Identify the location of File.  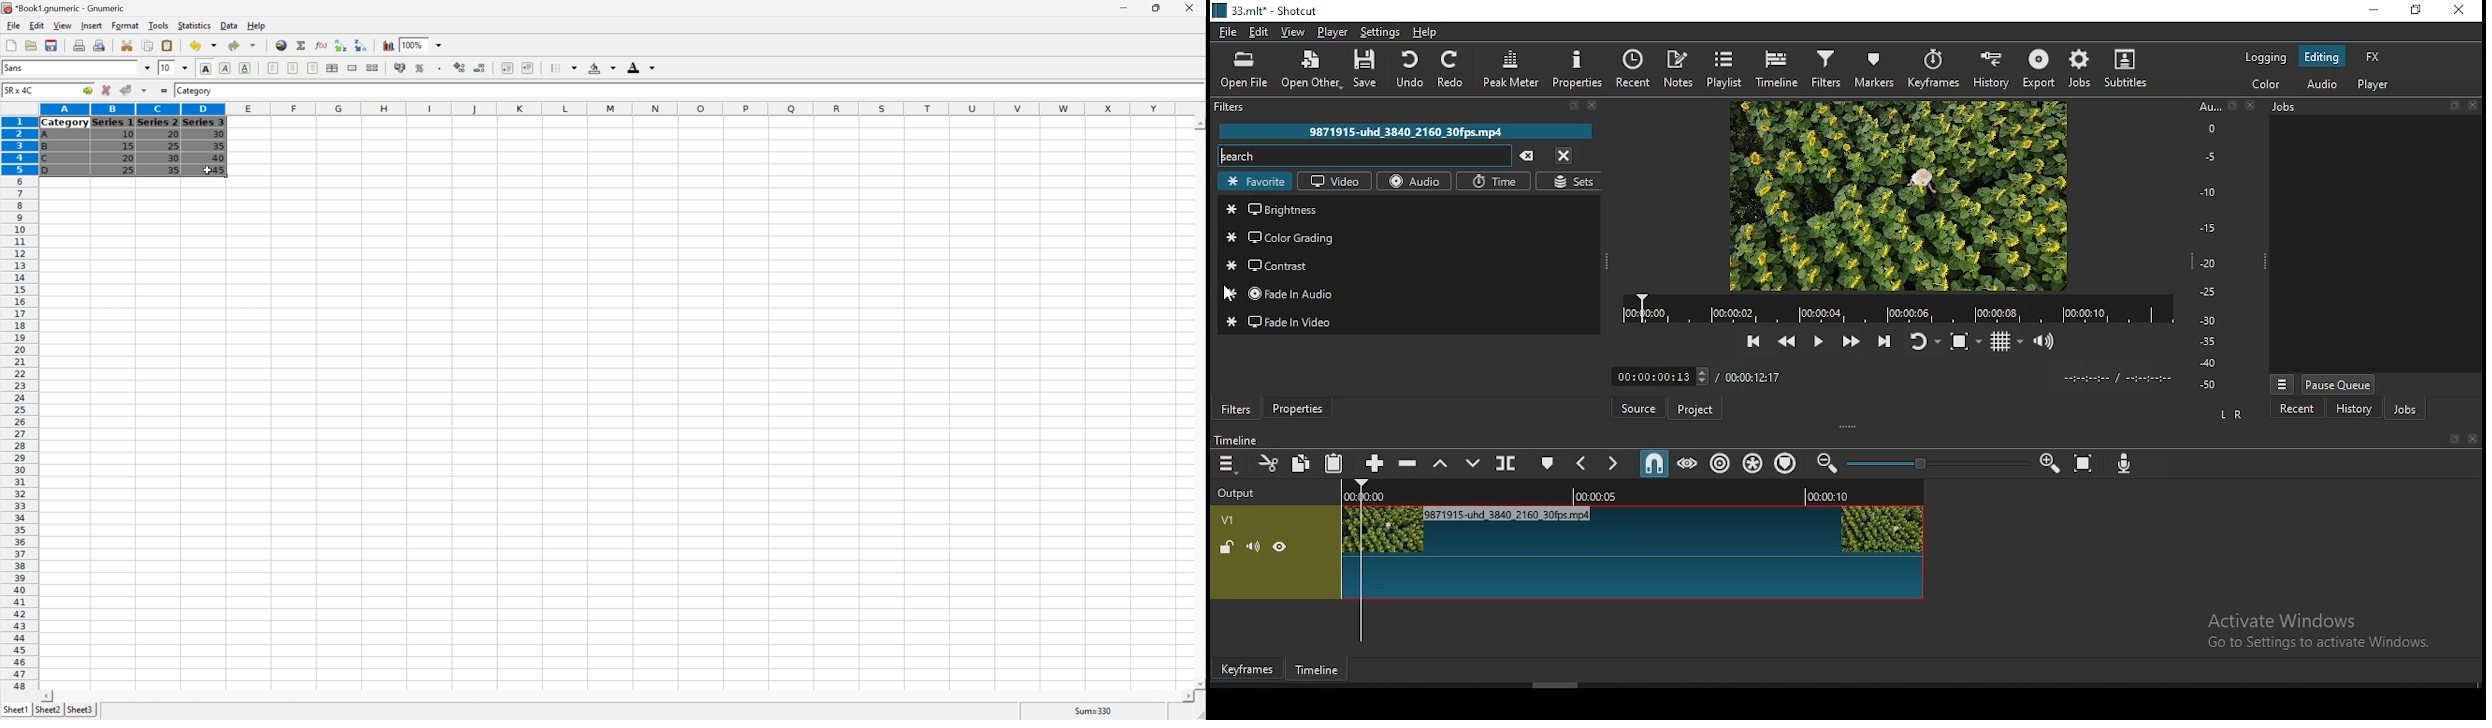
(14, 25).